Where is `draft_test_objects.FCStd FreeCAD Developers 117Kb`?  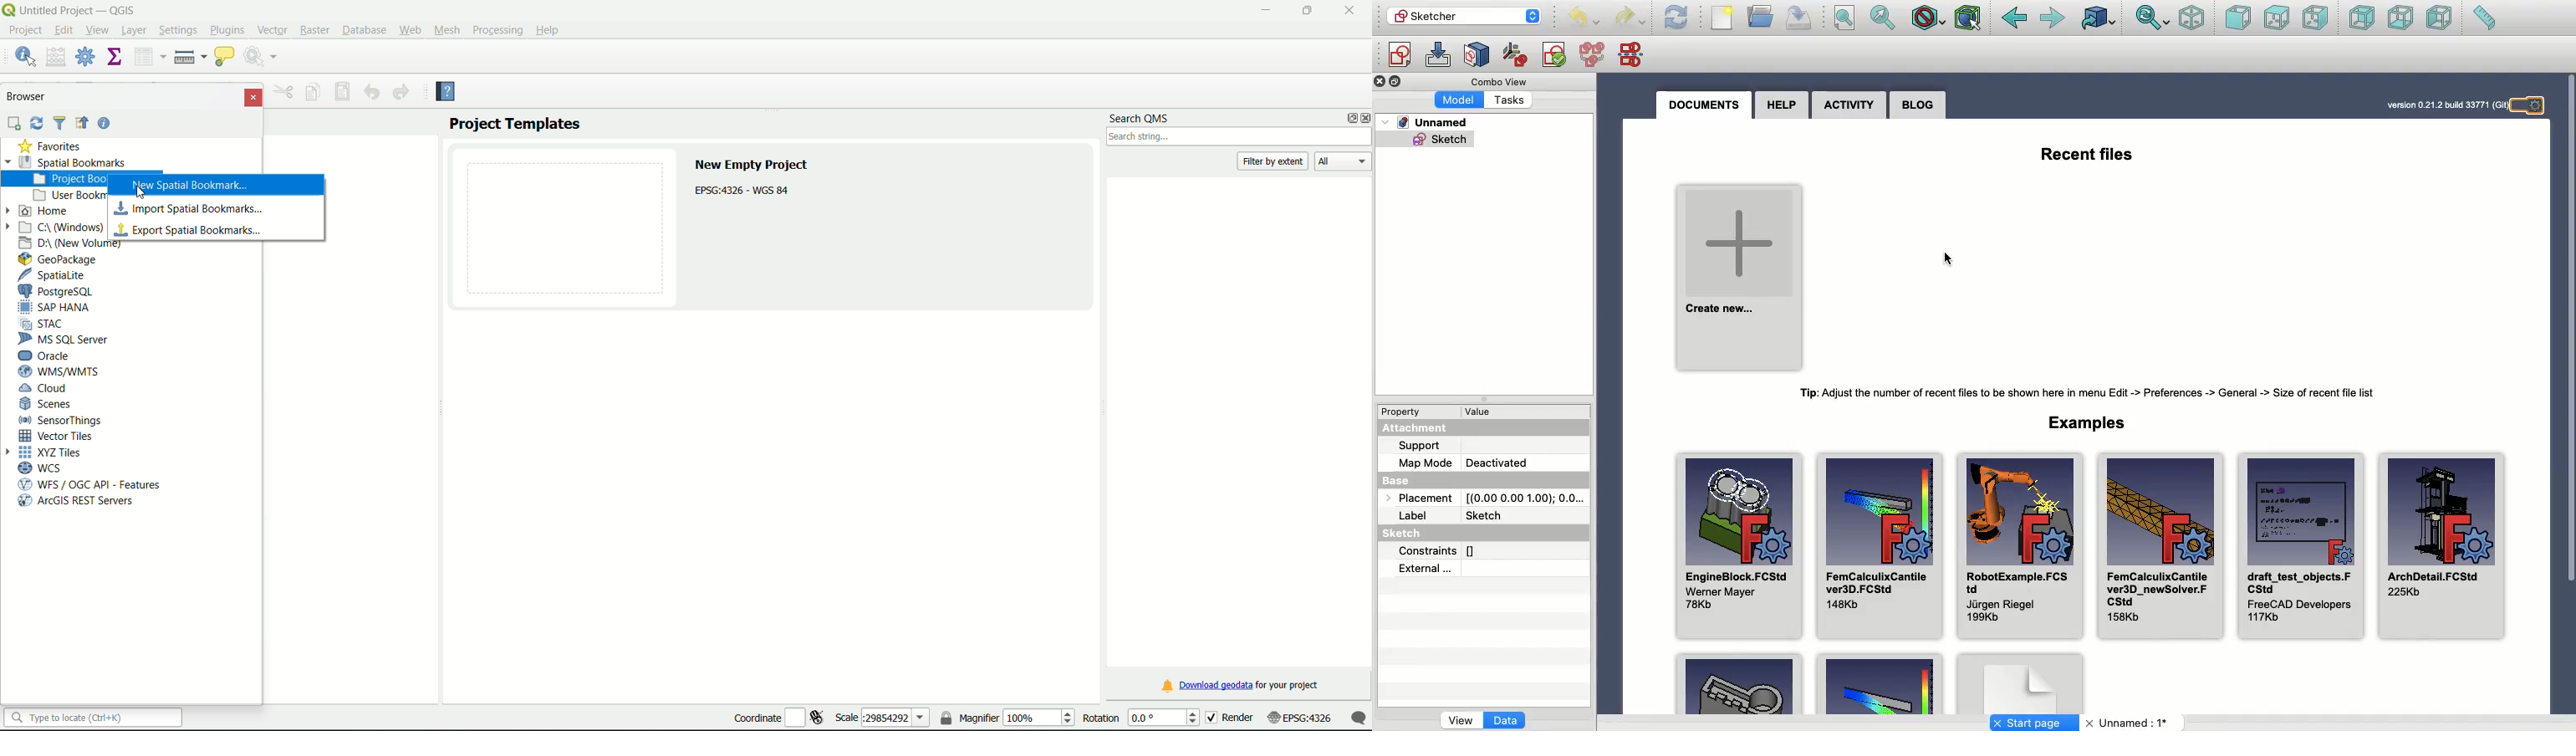 draft_test_objects.FCStd FreeCAD Developers 117Kb is located at coordinates (2301, 547).